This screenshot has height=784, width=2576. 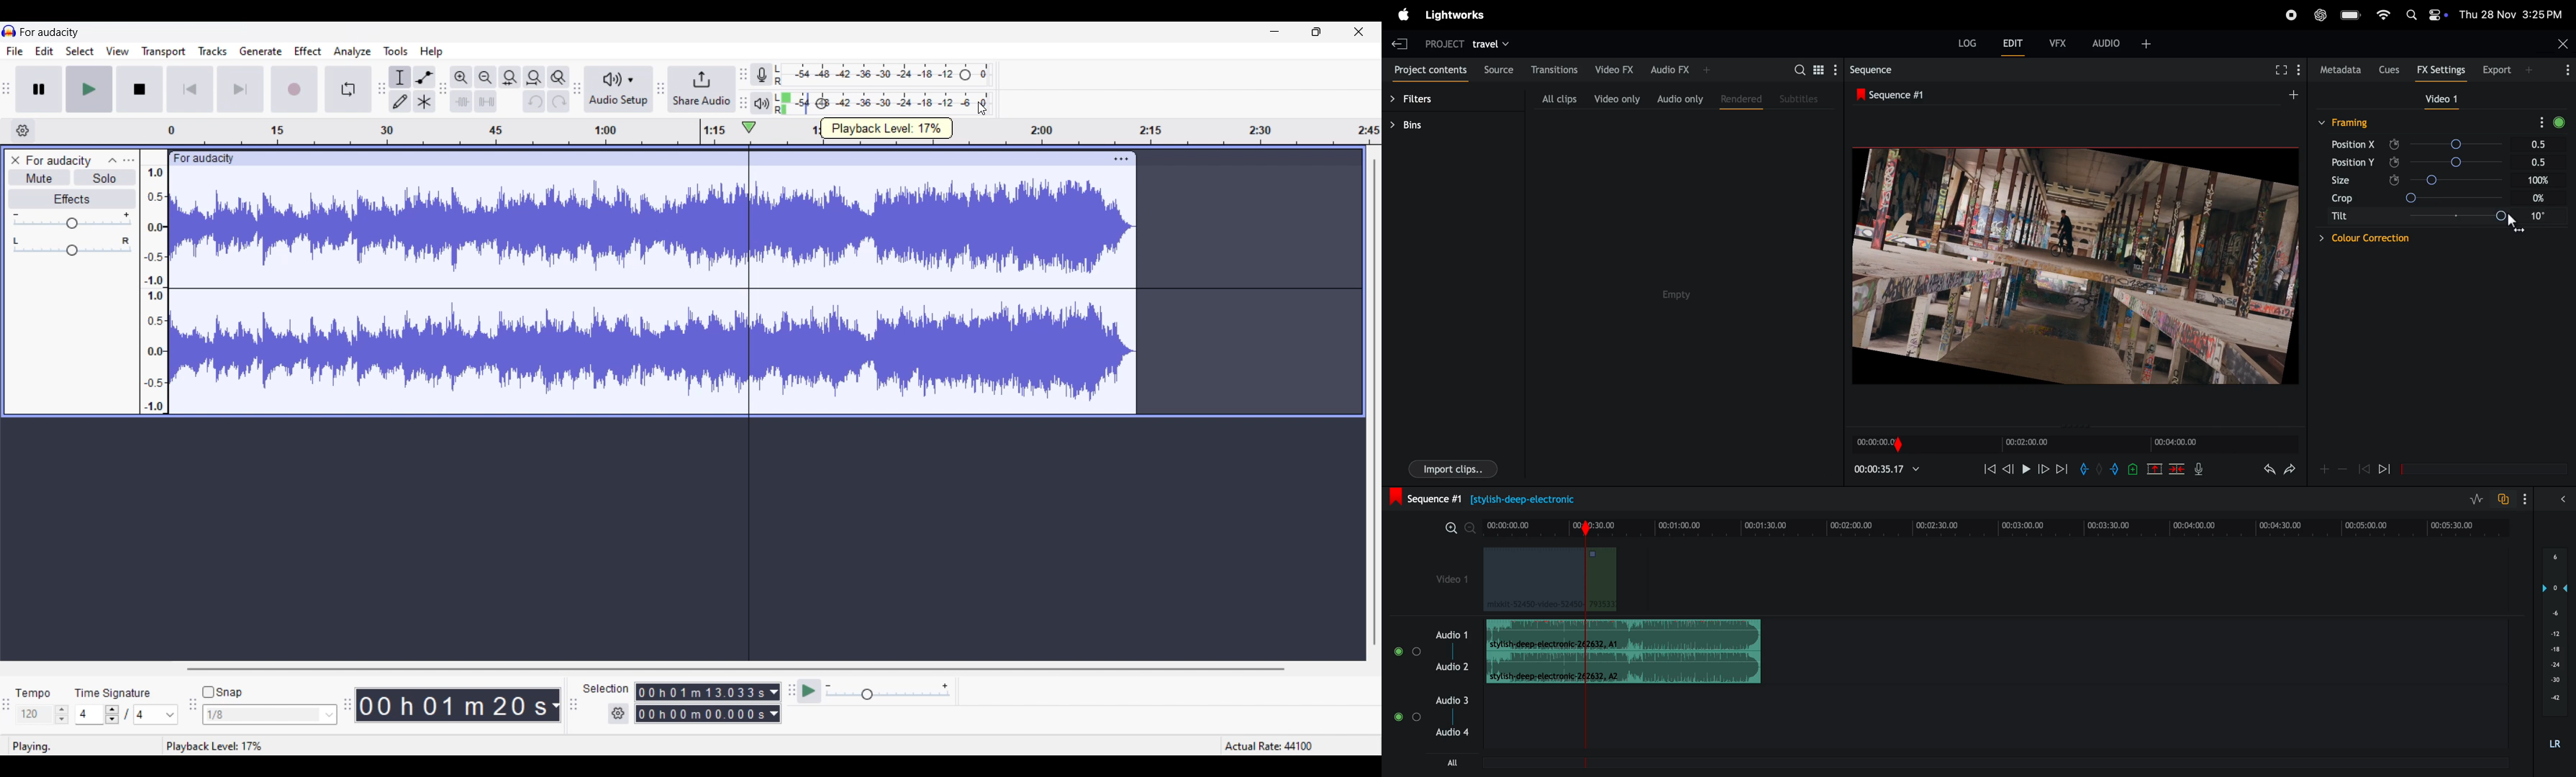 What do you see at coordinates (2495, 70) in the screenshot?
I see `exports` at bounding box center [2495, 70].